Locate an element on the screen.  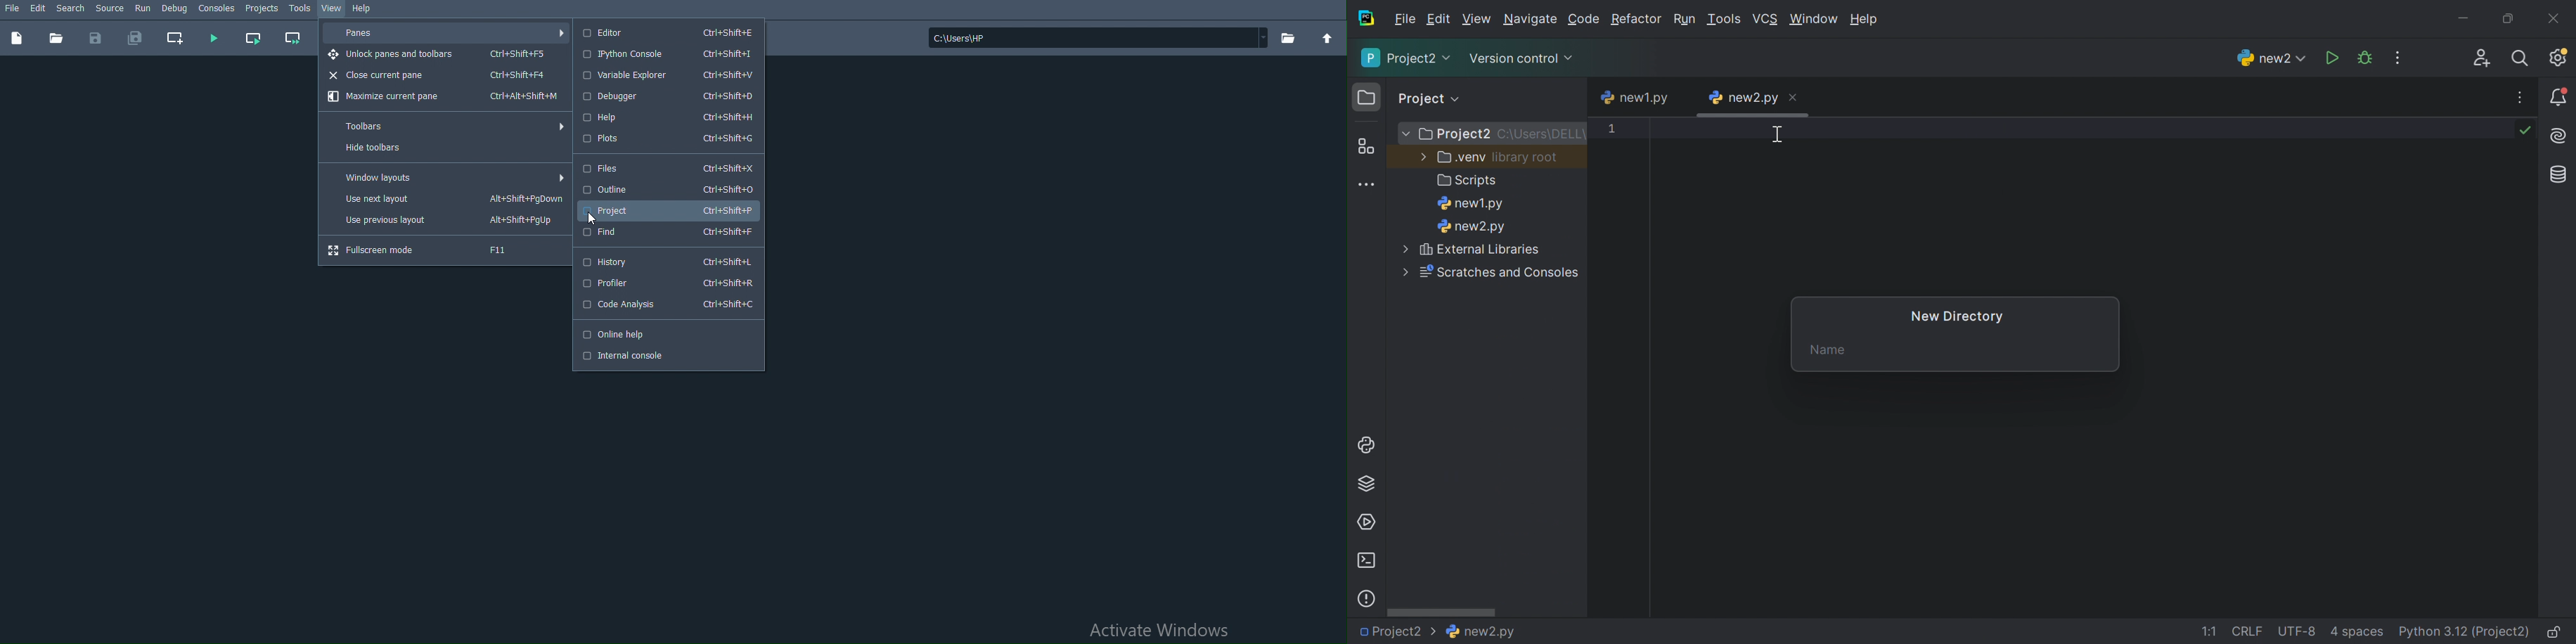
1:1 is located at coordinates (2209, 632).